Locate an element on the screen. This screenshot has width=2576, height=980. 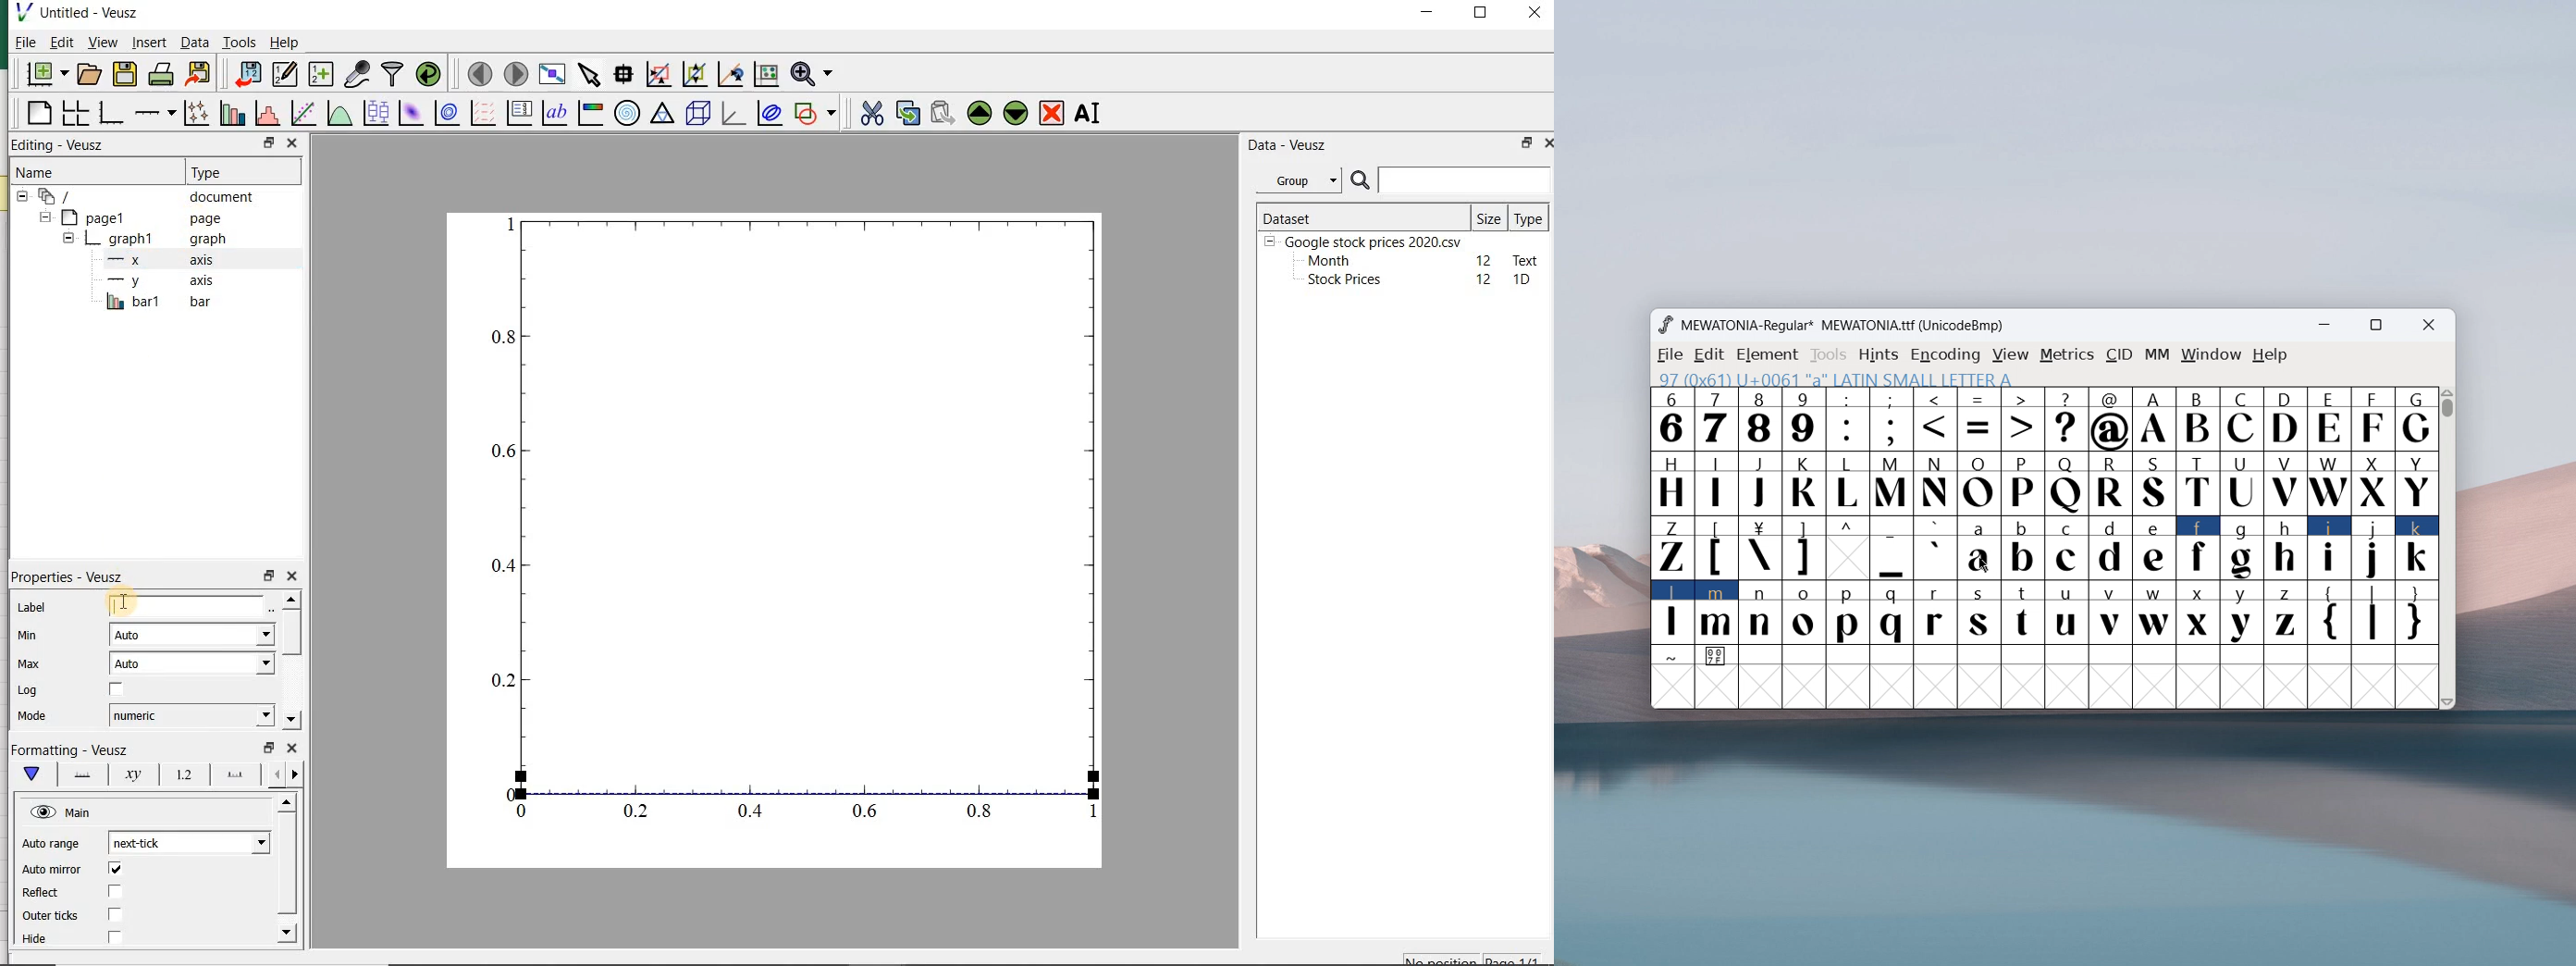
N is located at coordinates (1936, 483).